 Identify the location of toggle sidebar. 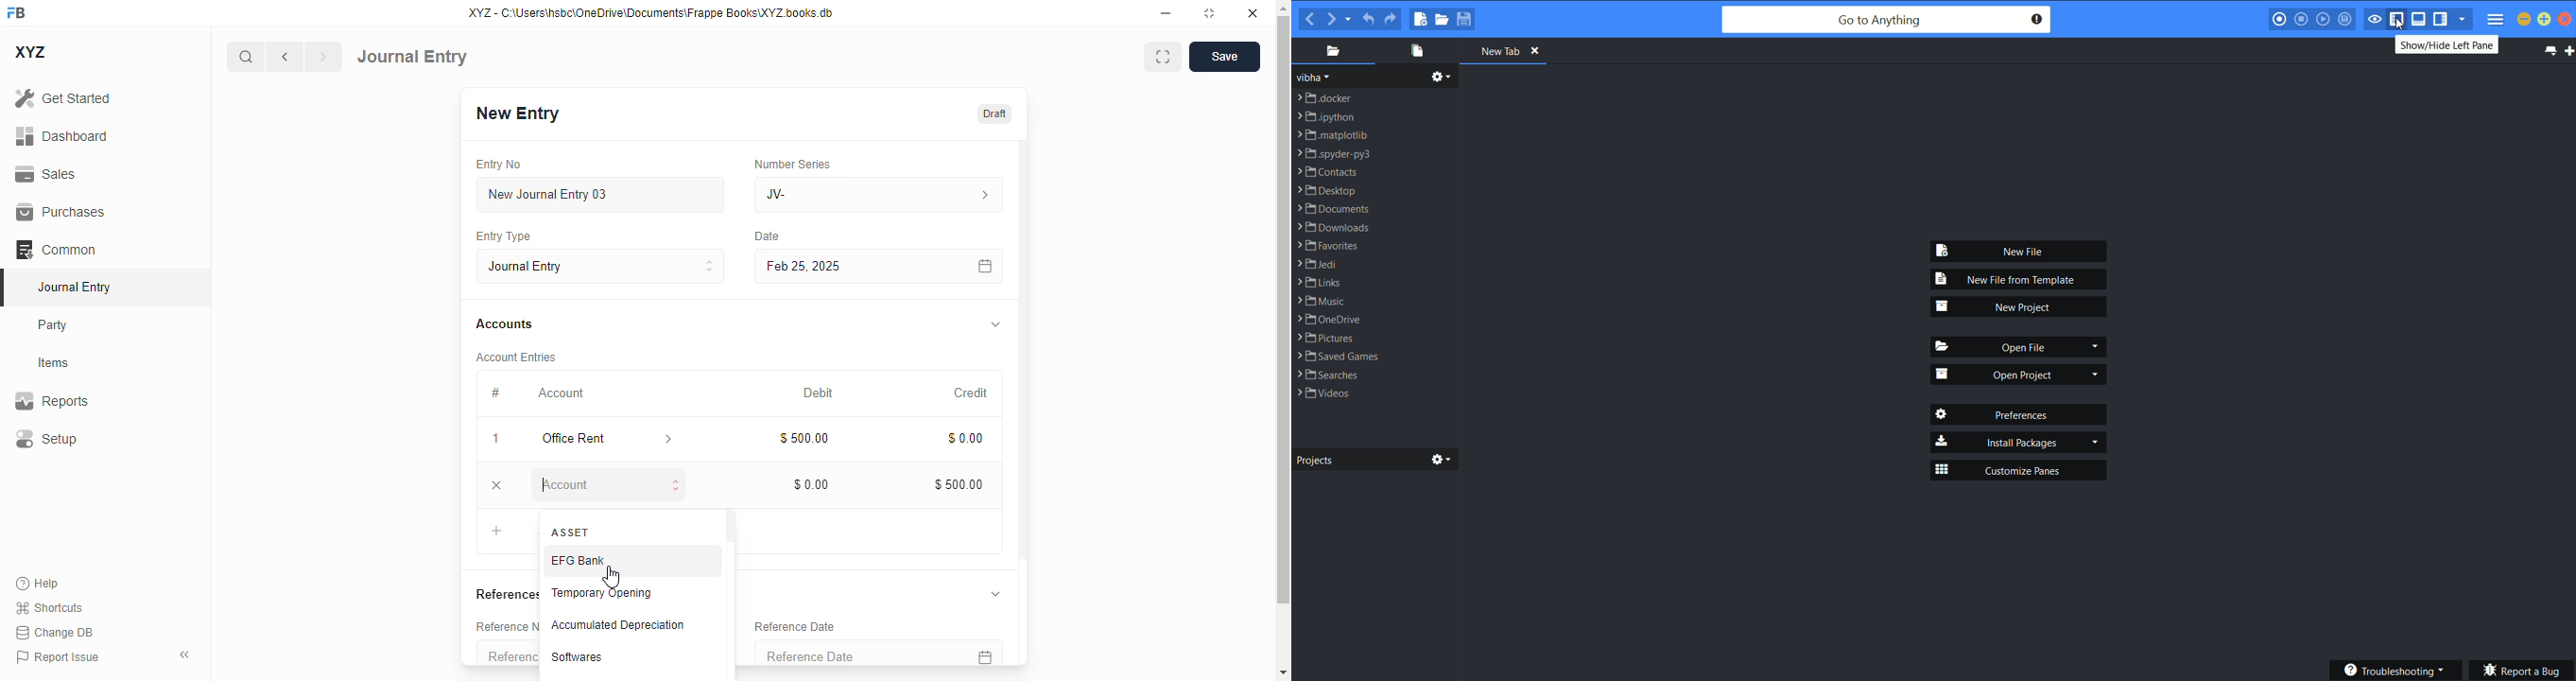
(186, 655).